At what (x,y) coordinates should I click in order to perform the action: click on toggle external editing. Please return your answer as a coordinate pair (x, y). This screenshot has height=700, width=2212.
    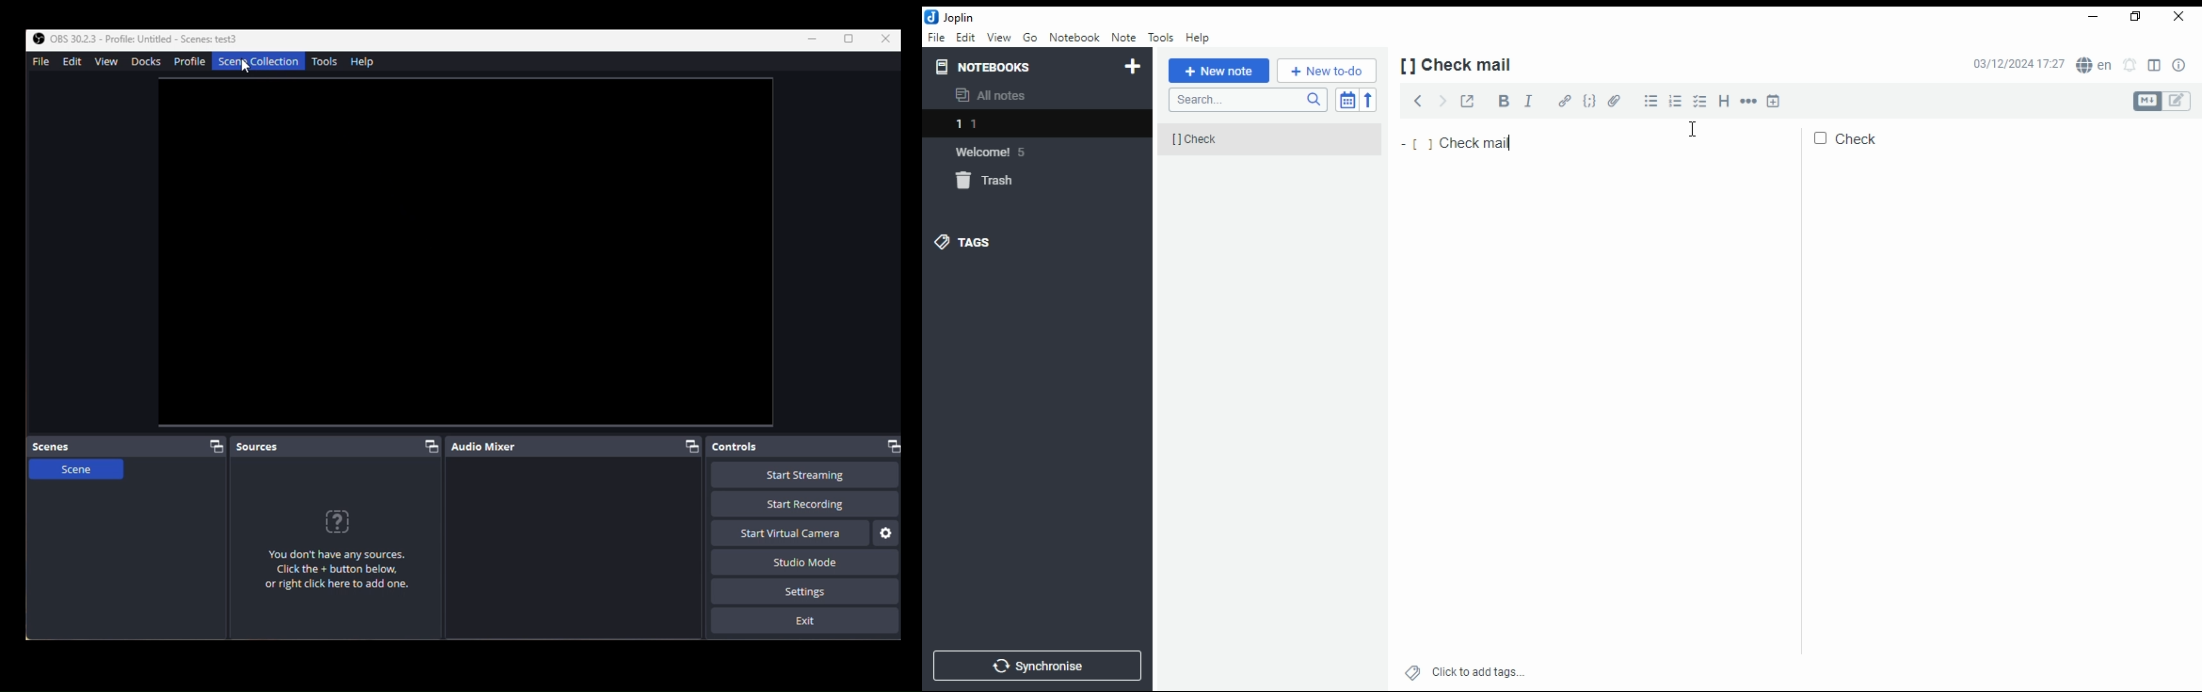
    Looking at the image, I should click on (1467, 101).